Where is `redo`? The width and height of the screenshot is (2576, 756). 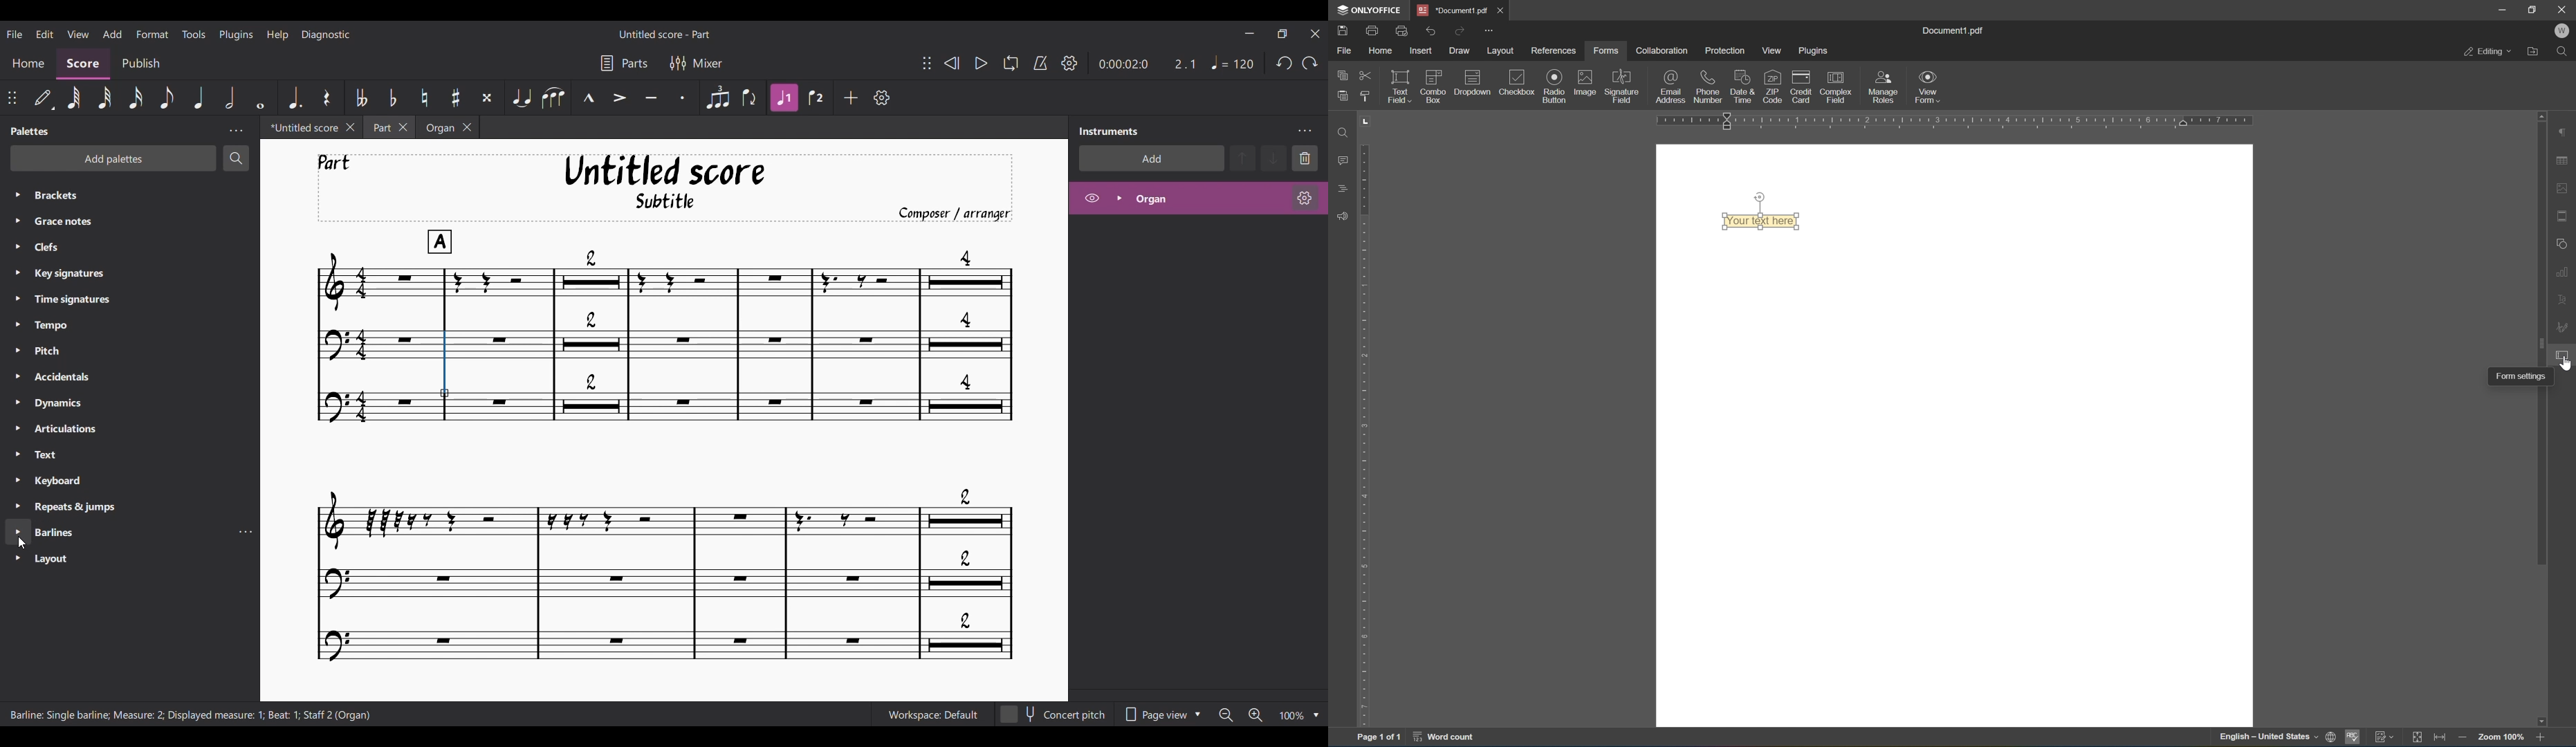 redo is located at coordinates (1458, 32).